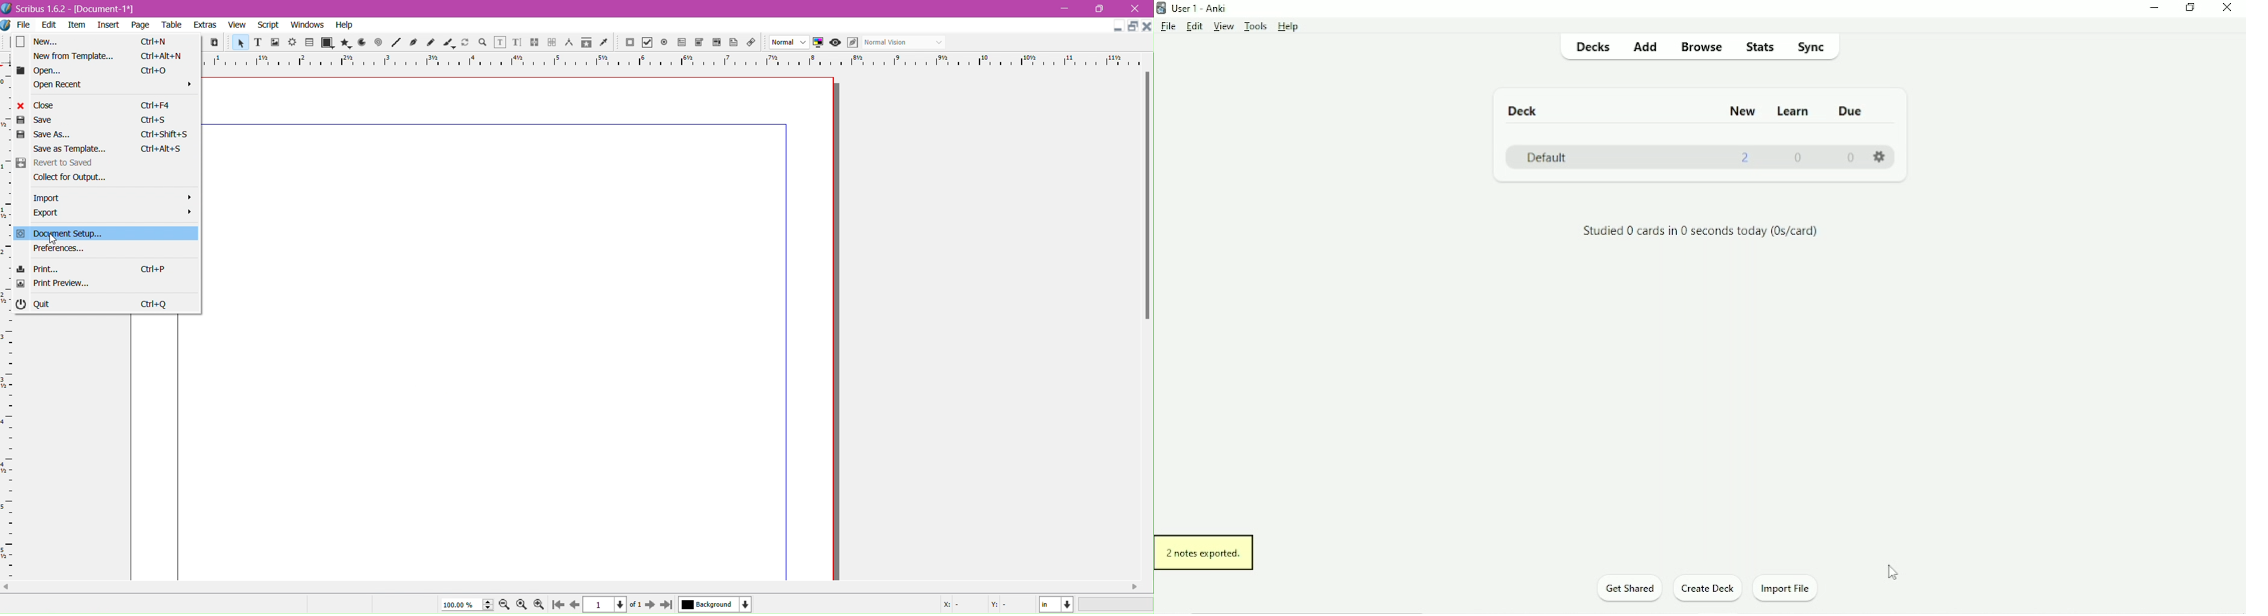 This screenshot has height=616, width=2268. What do you see at coordinates (113, 198) in the screenshot?
I see `import` at bounding box center [113, 198].